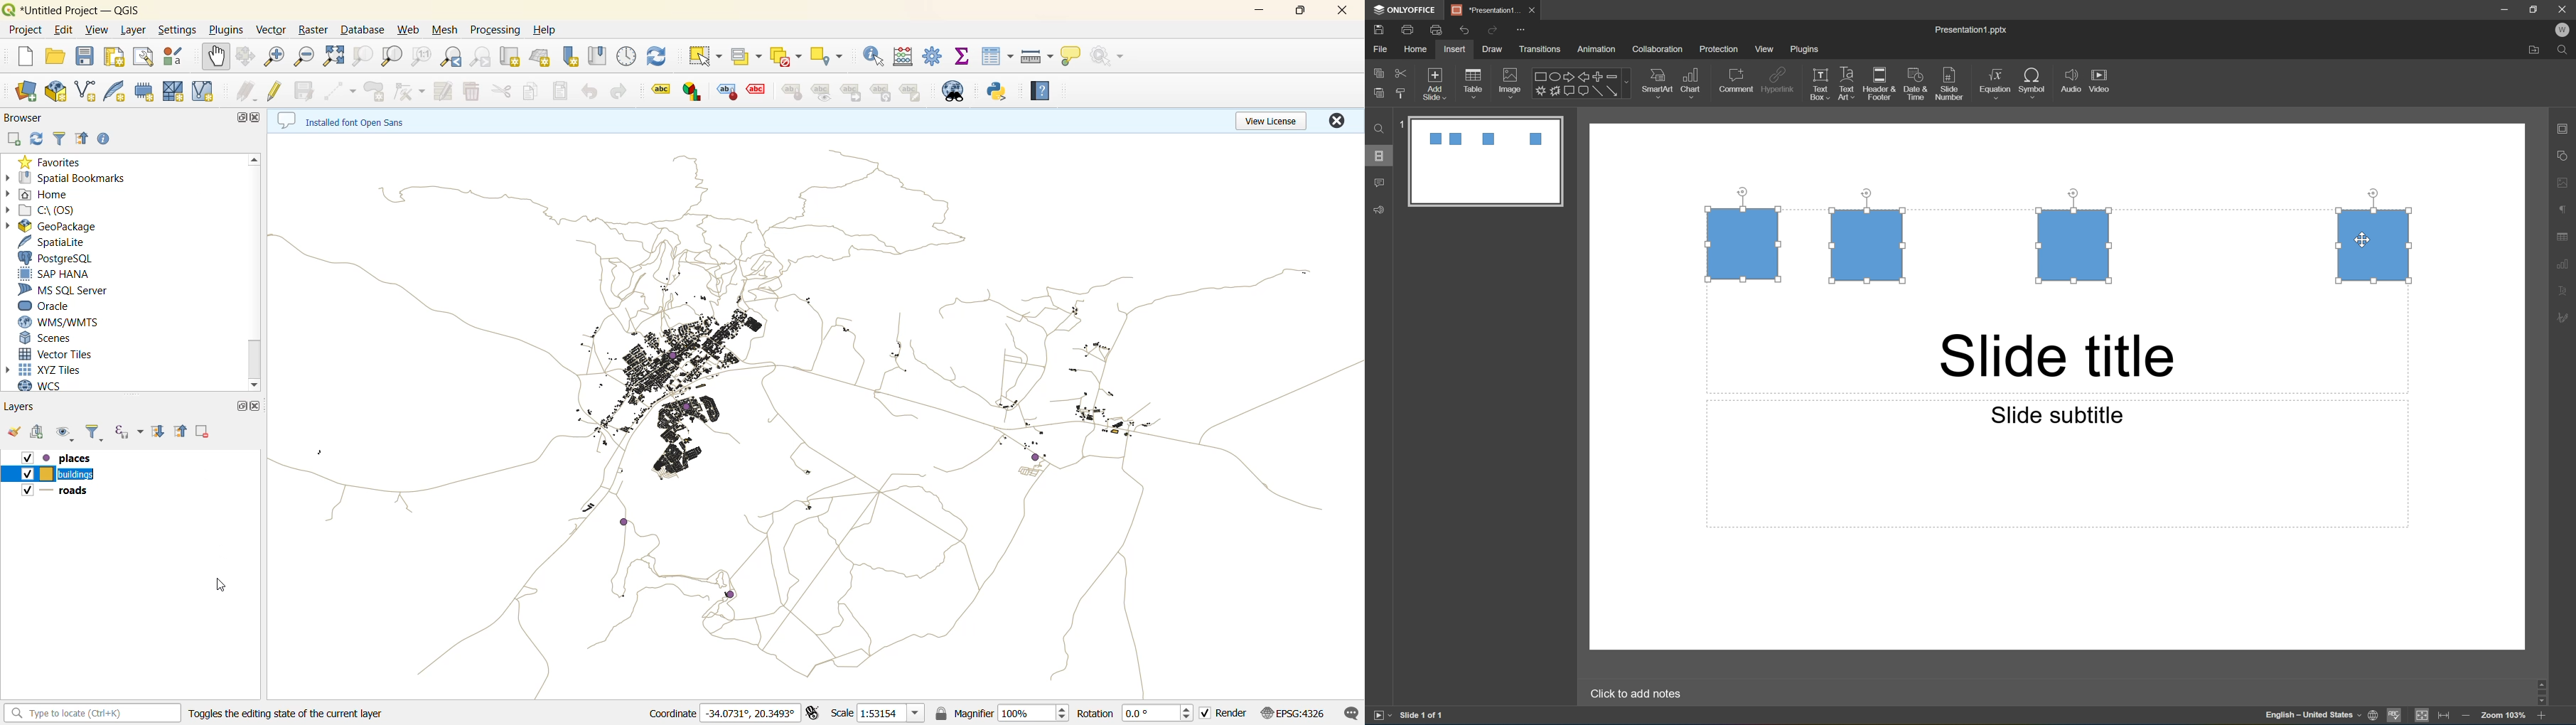 The width and height of the screenshot is (2576, 728). What do you see at coordinates (1639, 694) in the screenshot?
I see `Click to add notes` at bounding box center [1639, 694].